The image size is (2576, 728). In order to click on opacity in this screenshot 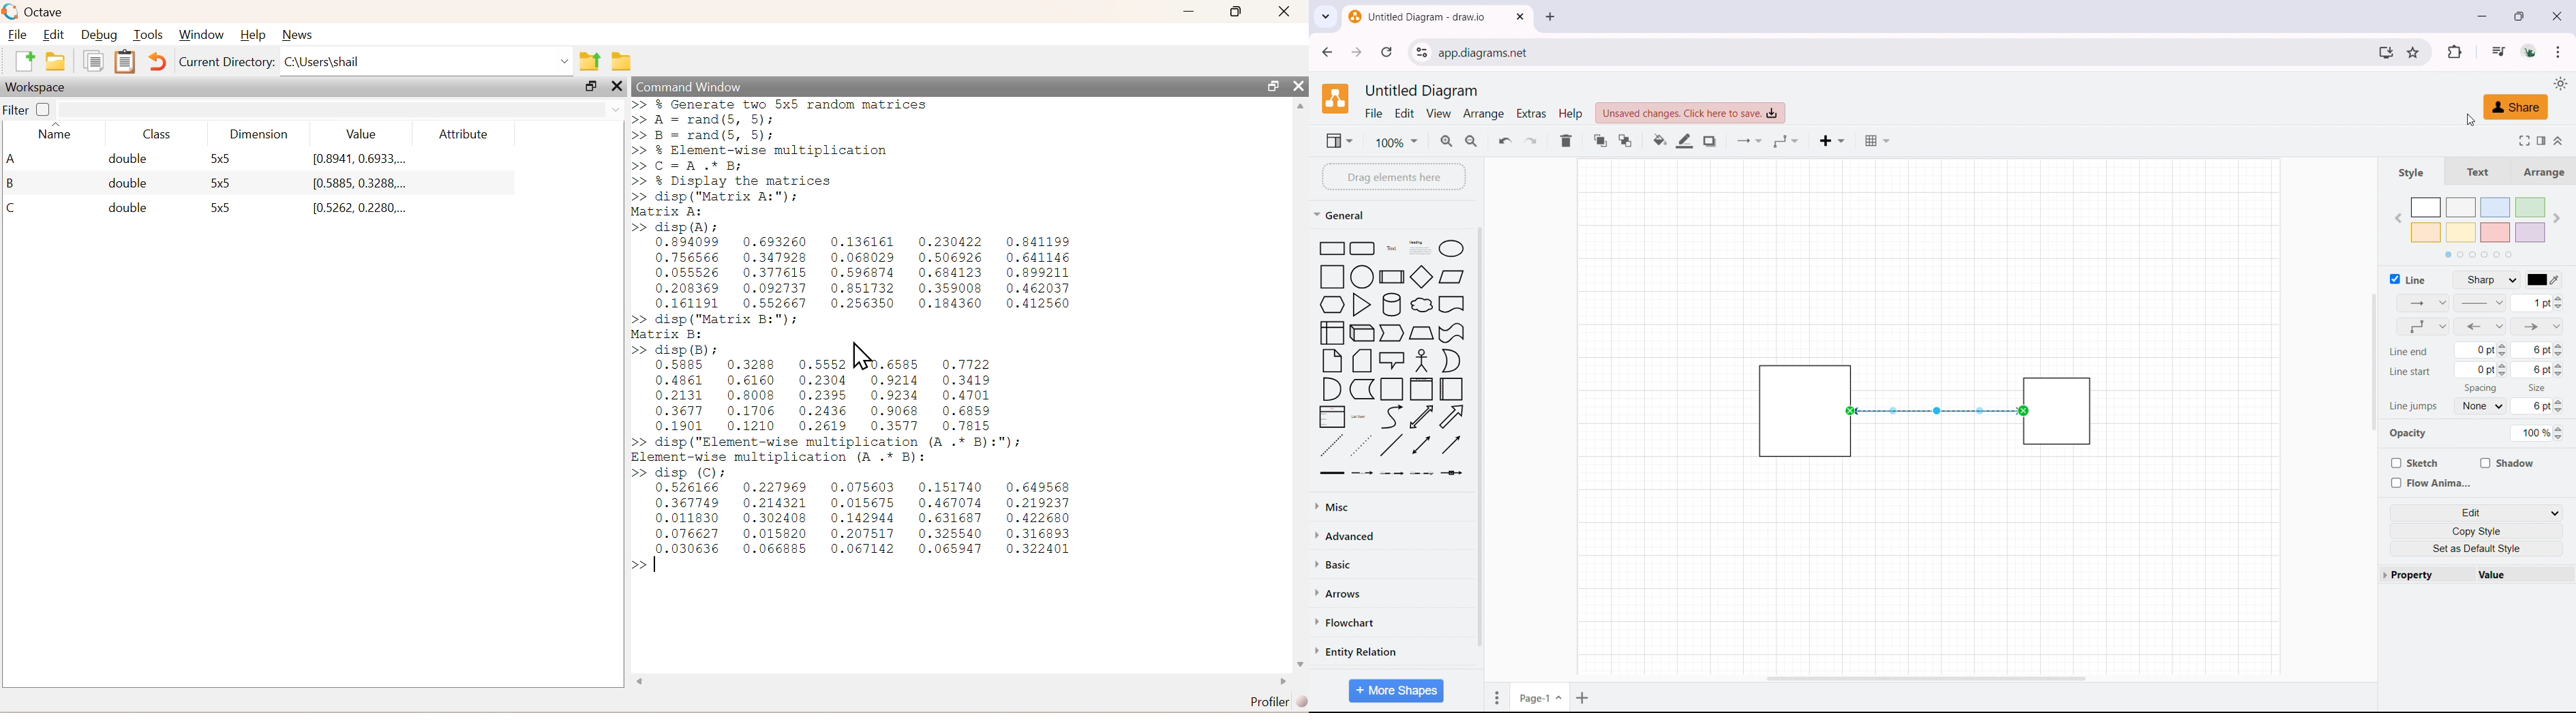, I will do `click(2537, 433)`.